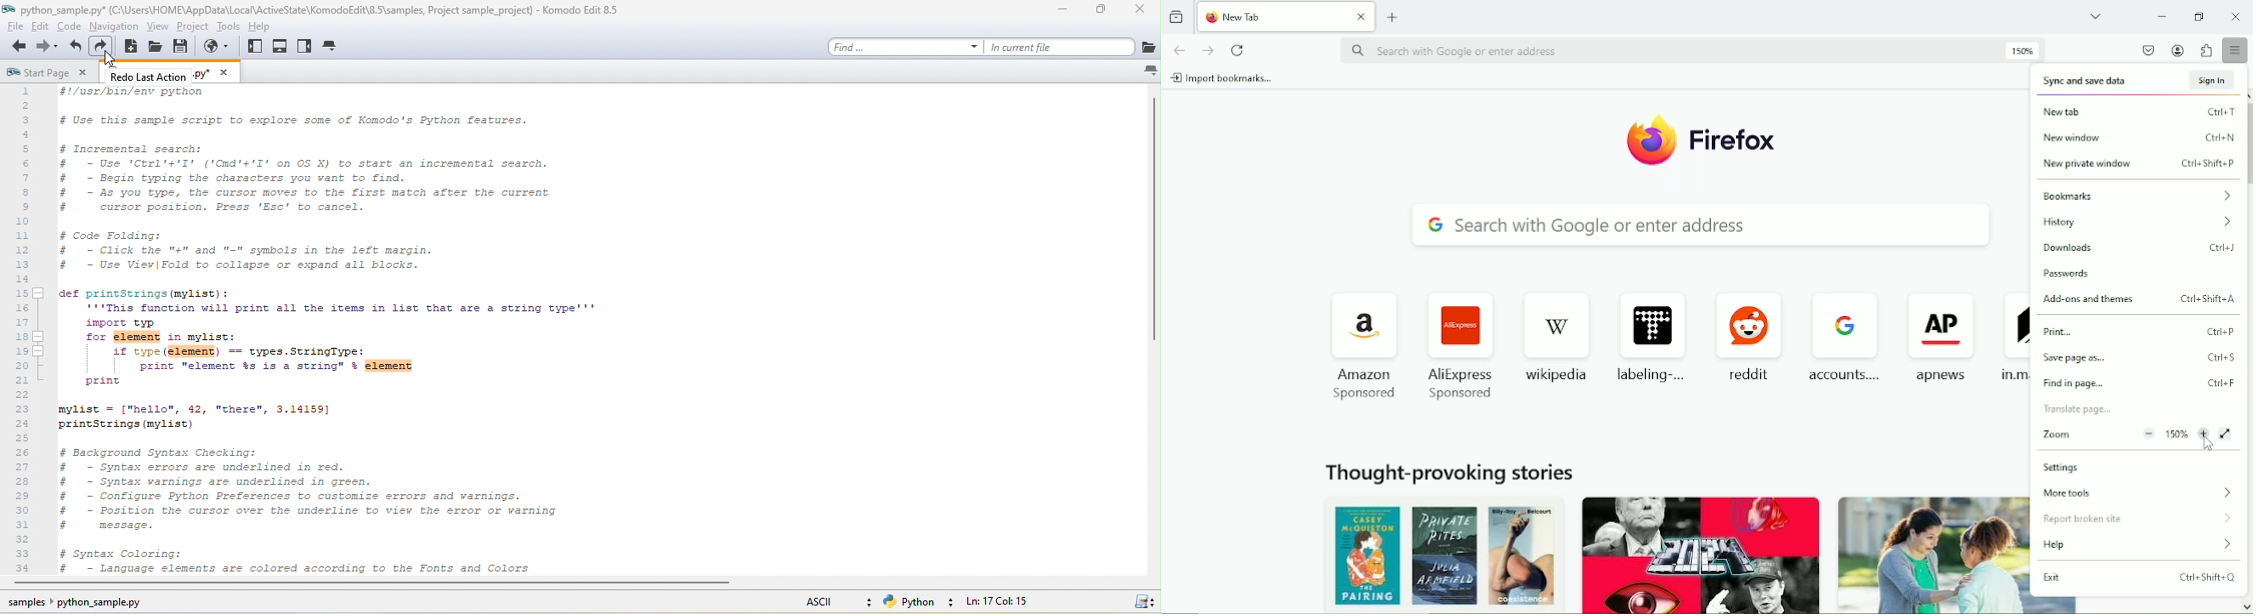  I want to click on help, so click(259, 26).